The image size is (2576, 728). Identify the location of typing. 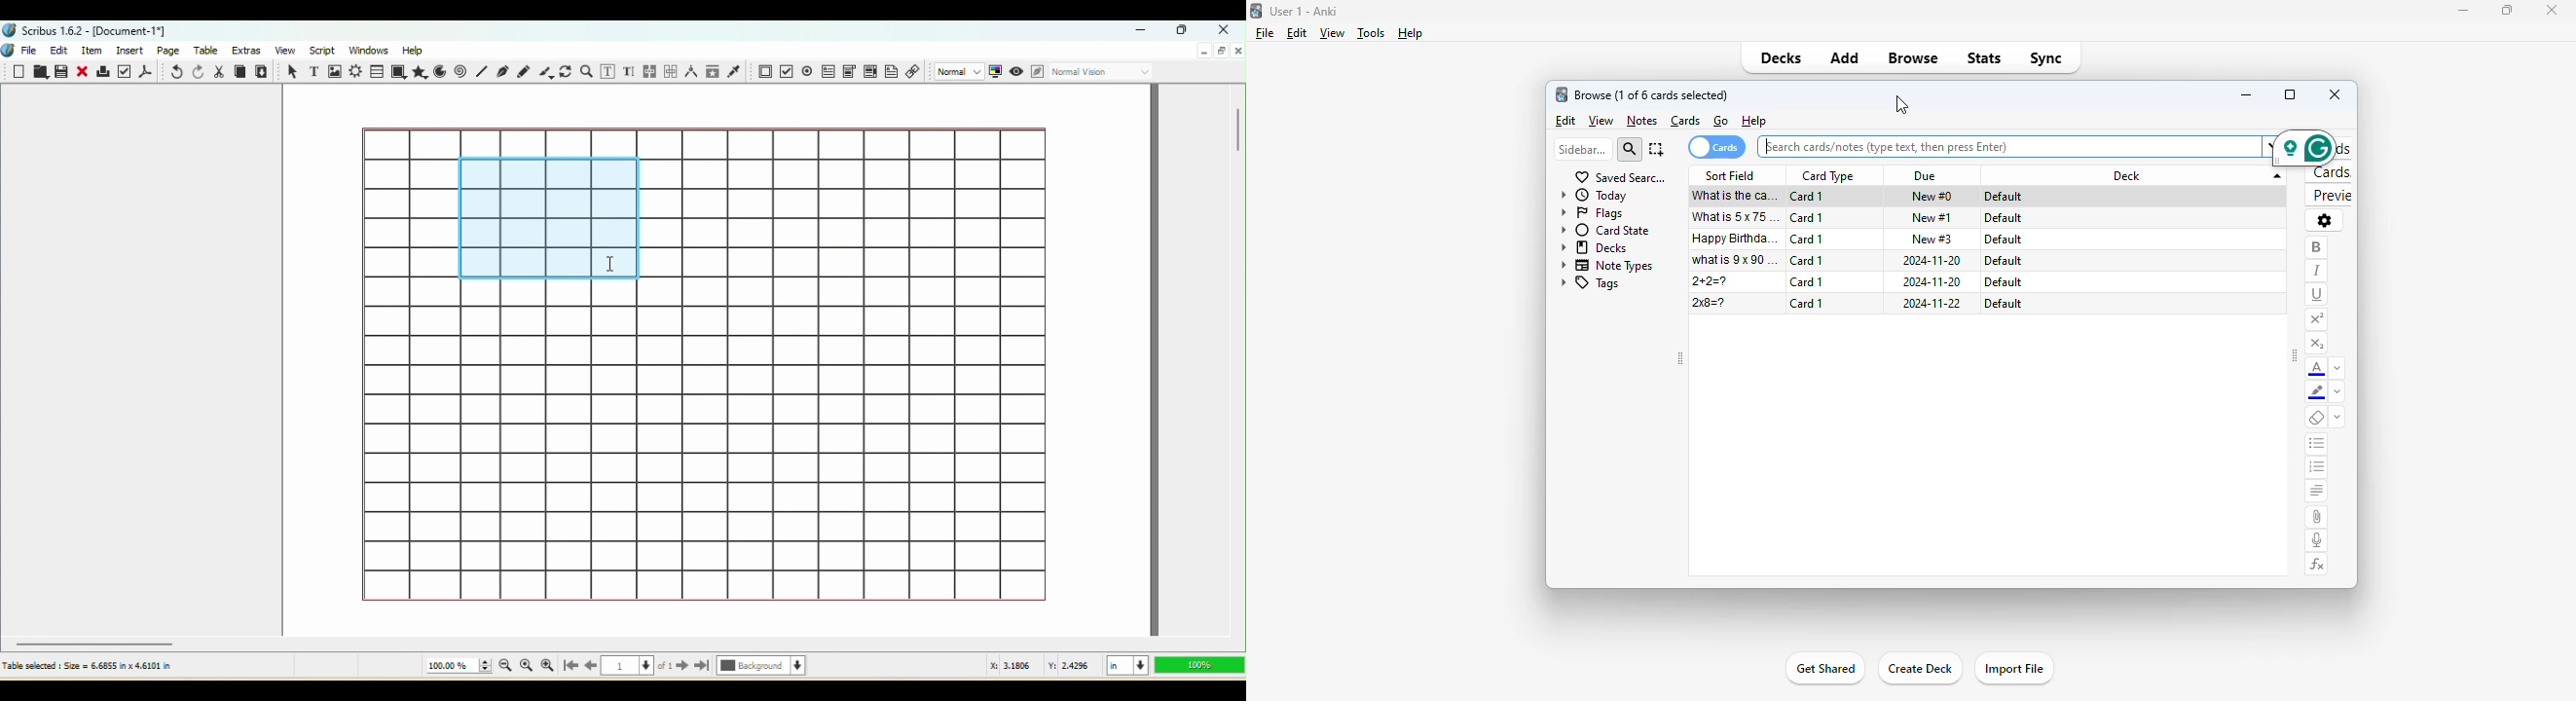
(1768, 146).